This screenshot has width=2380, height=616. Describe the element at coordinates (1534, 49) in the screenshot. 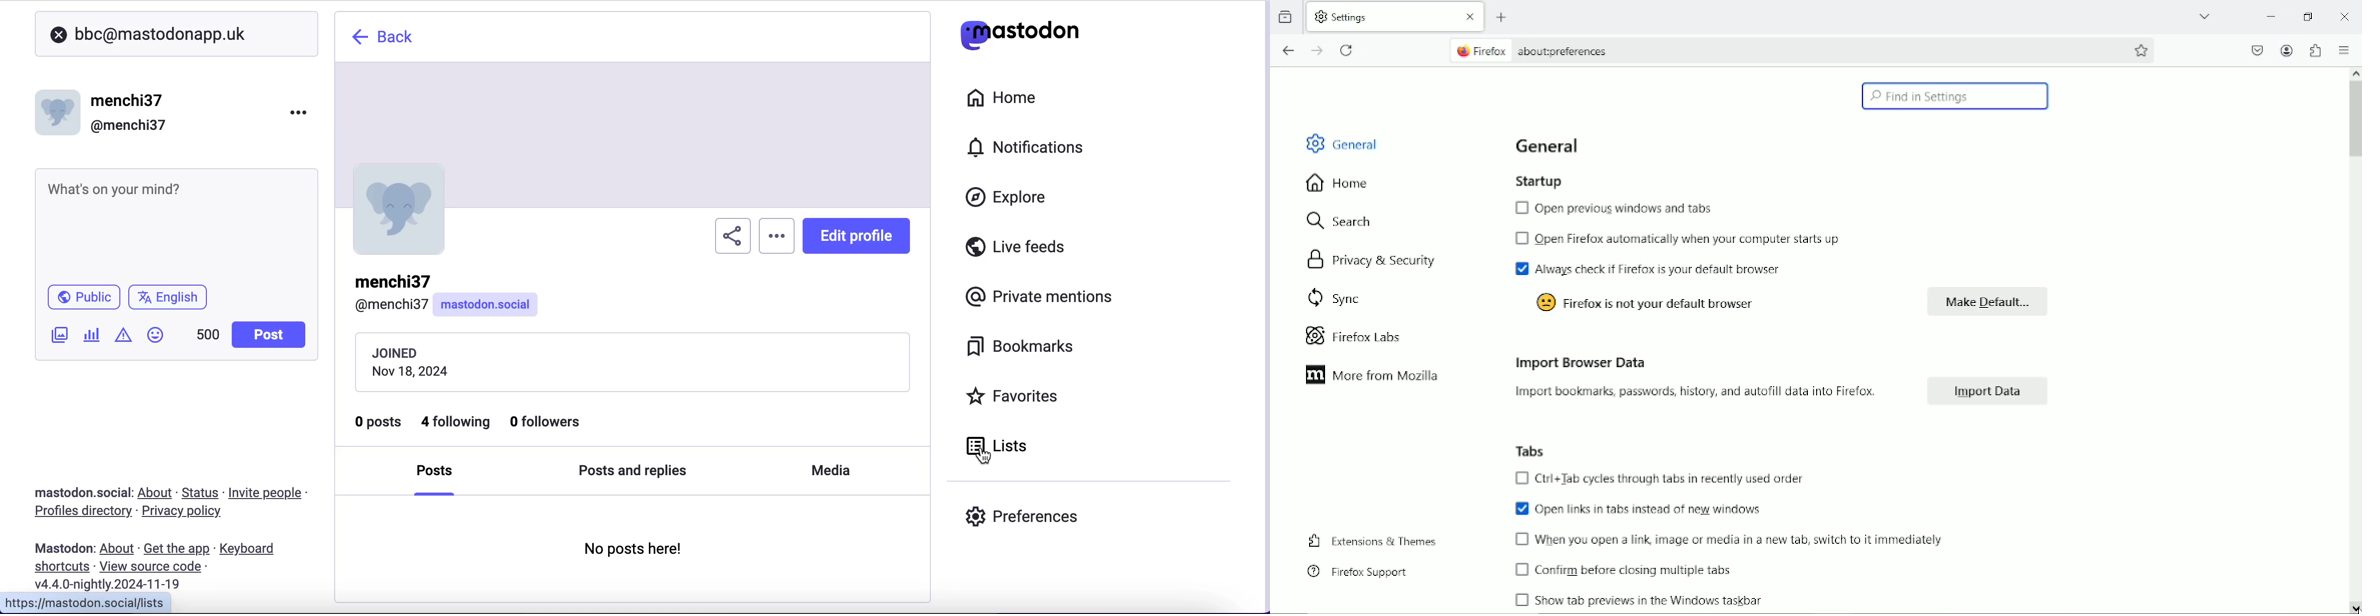

I see `Firefox about:preferences` at that location.